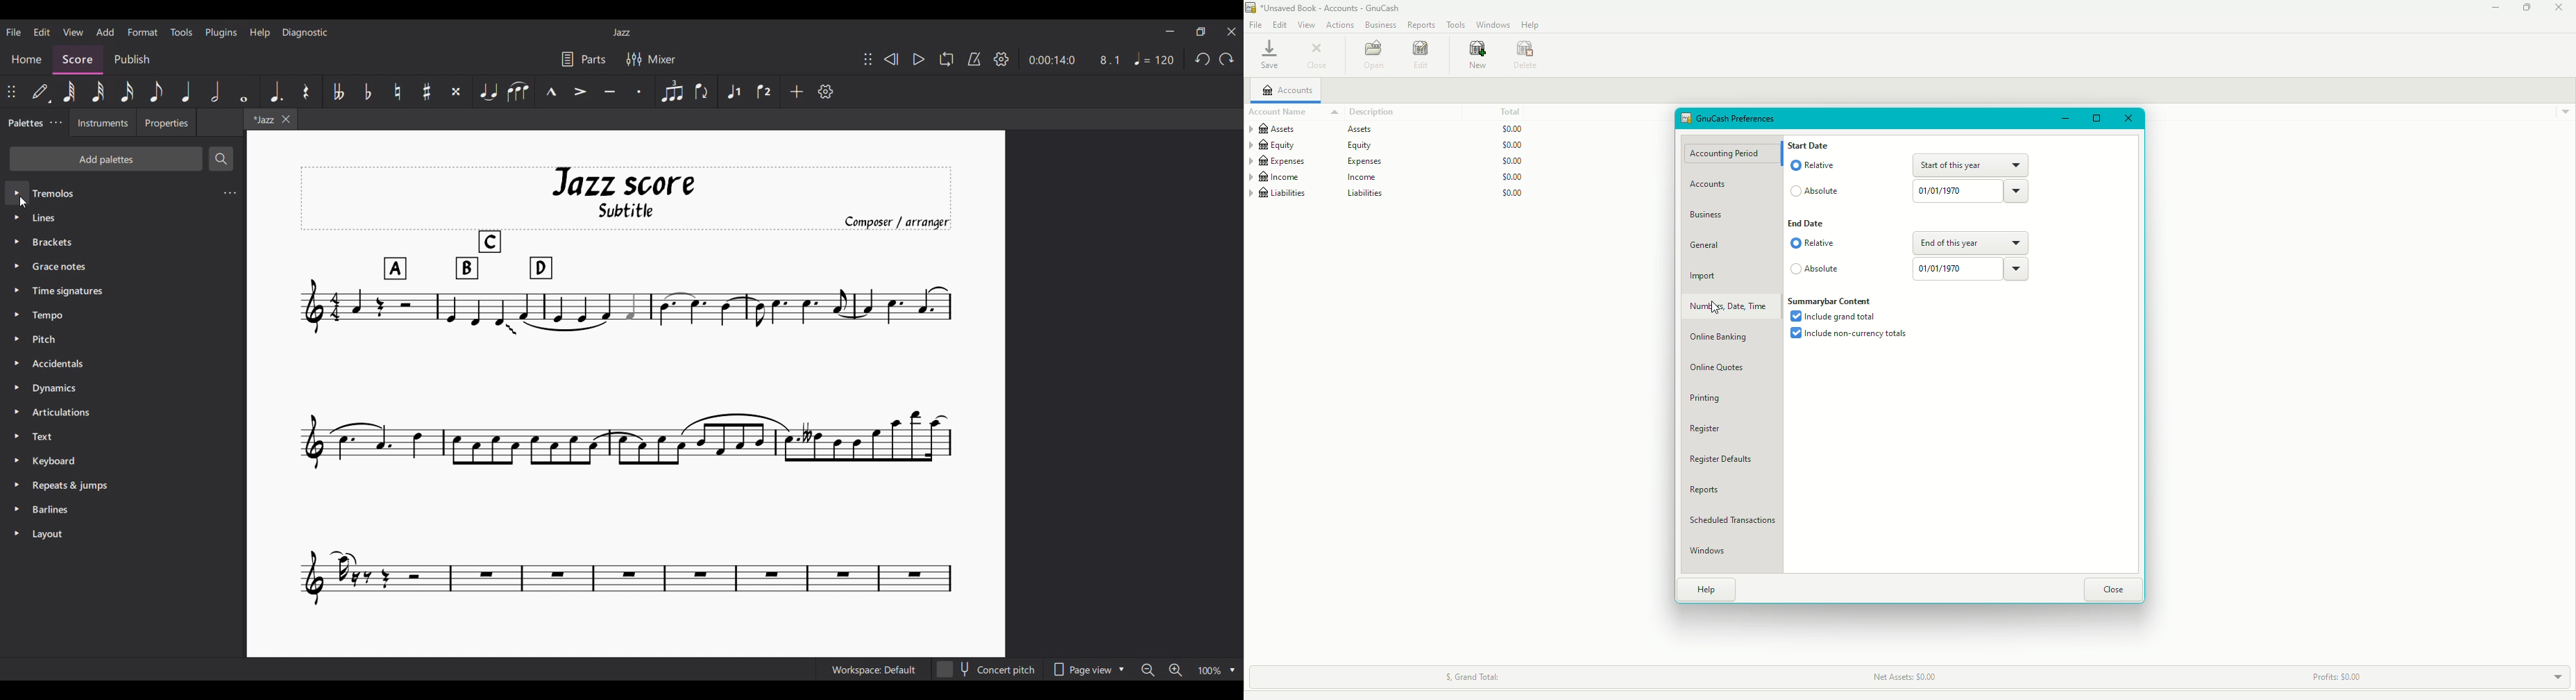  Describe the element at coordinates (122, 291) in the screenshot. I see `Time signature` at that location.